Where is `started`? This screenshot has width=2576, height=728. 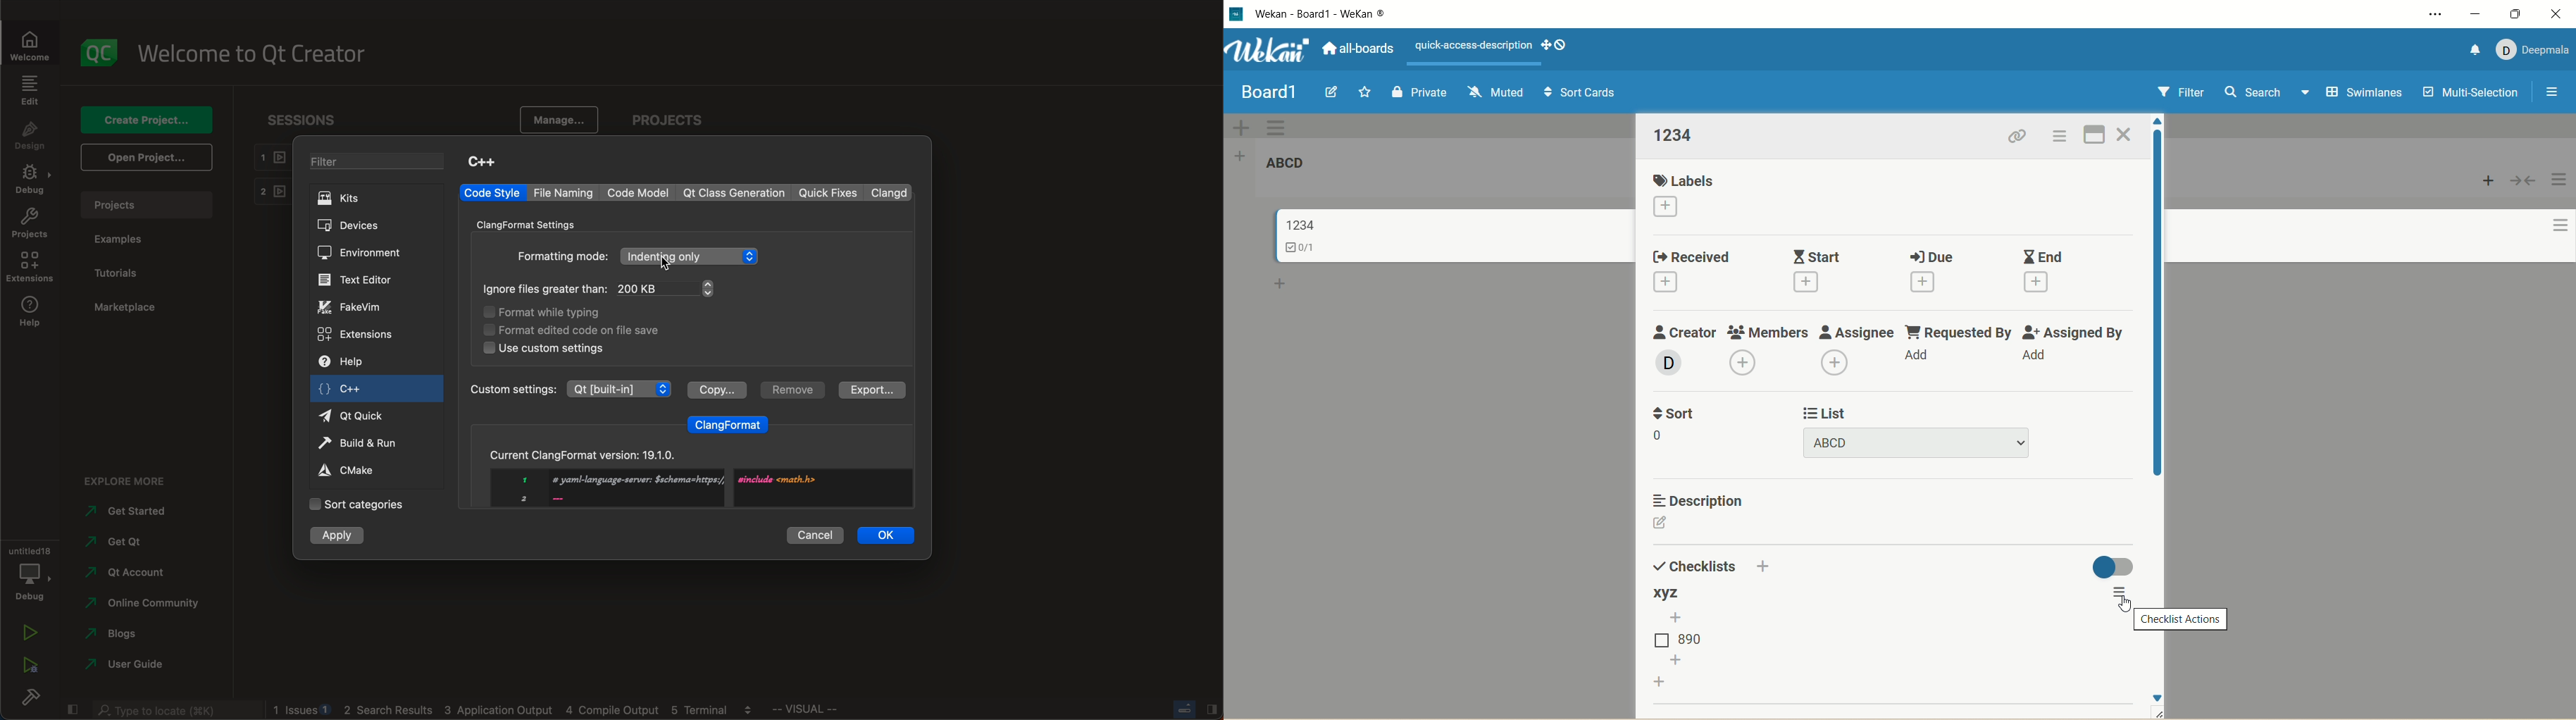 started is located at coordinates (134, 511).